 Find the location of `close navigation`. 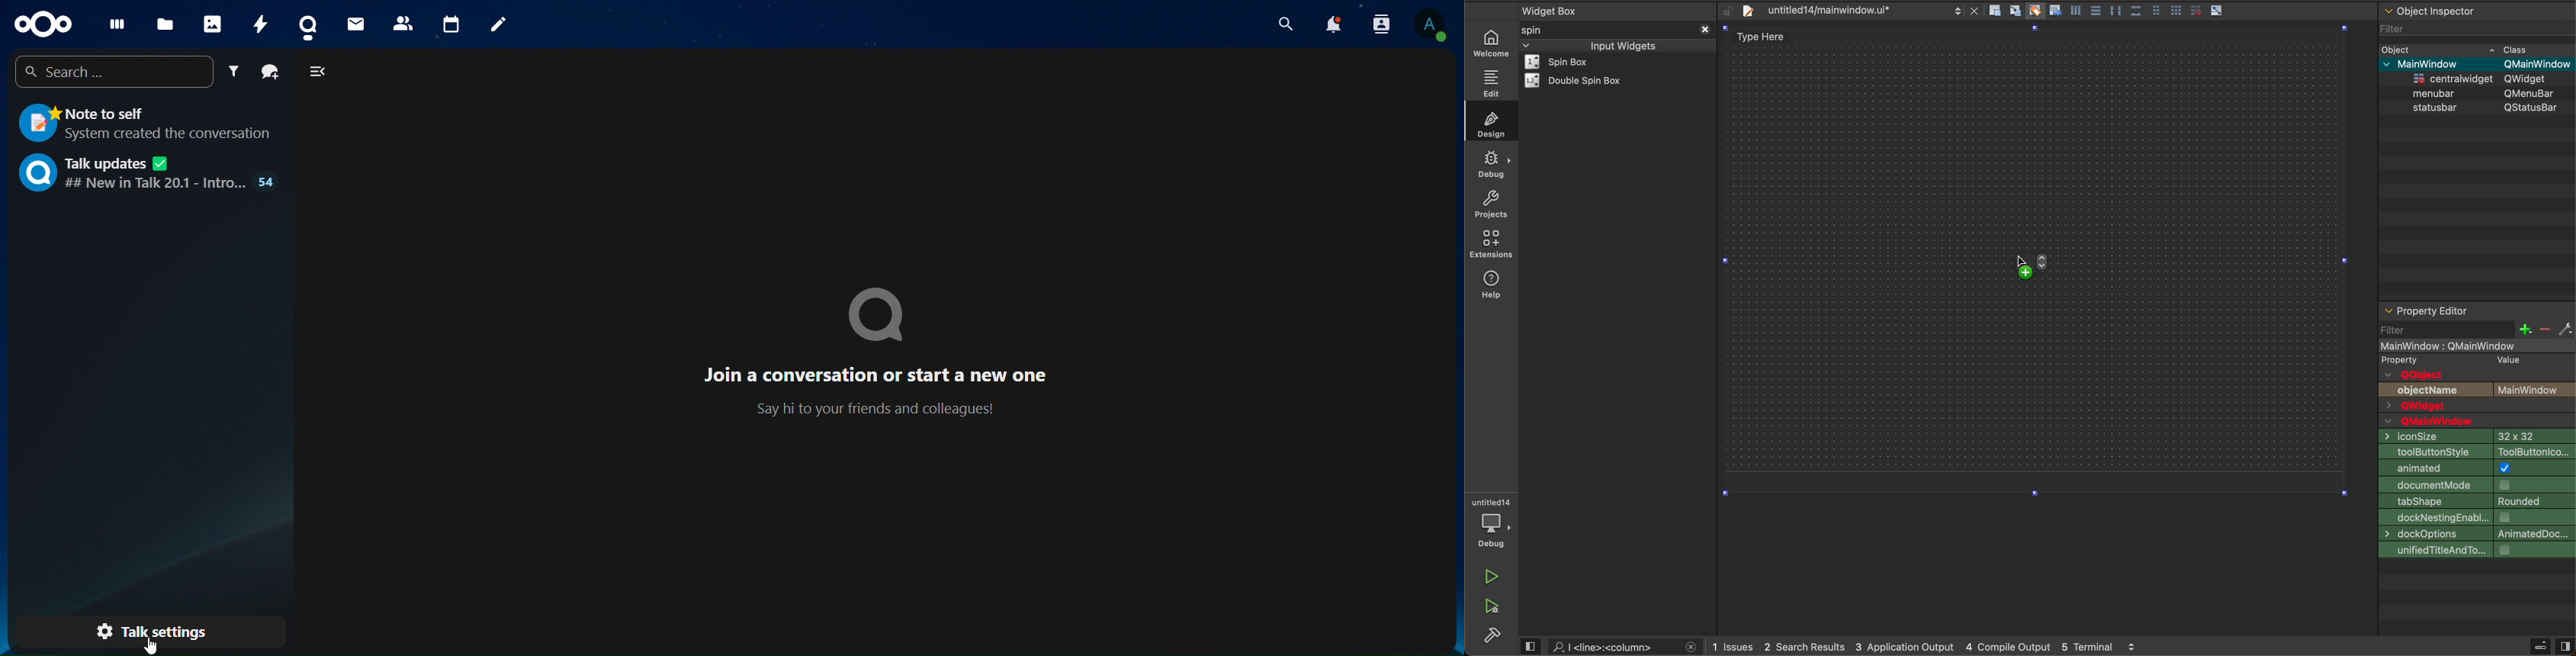

close navigation is located at coordinates (320, 71).